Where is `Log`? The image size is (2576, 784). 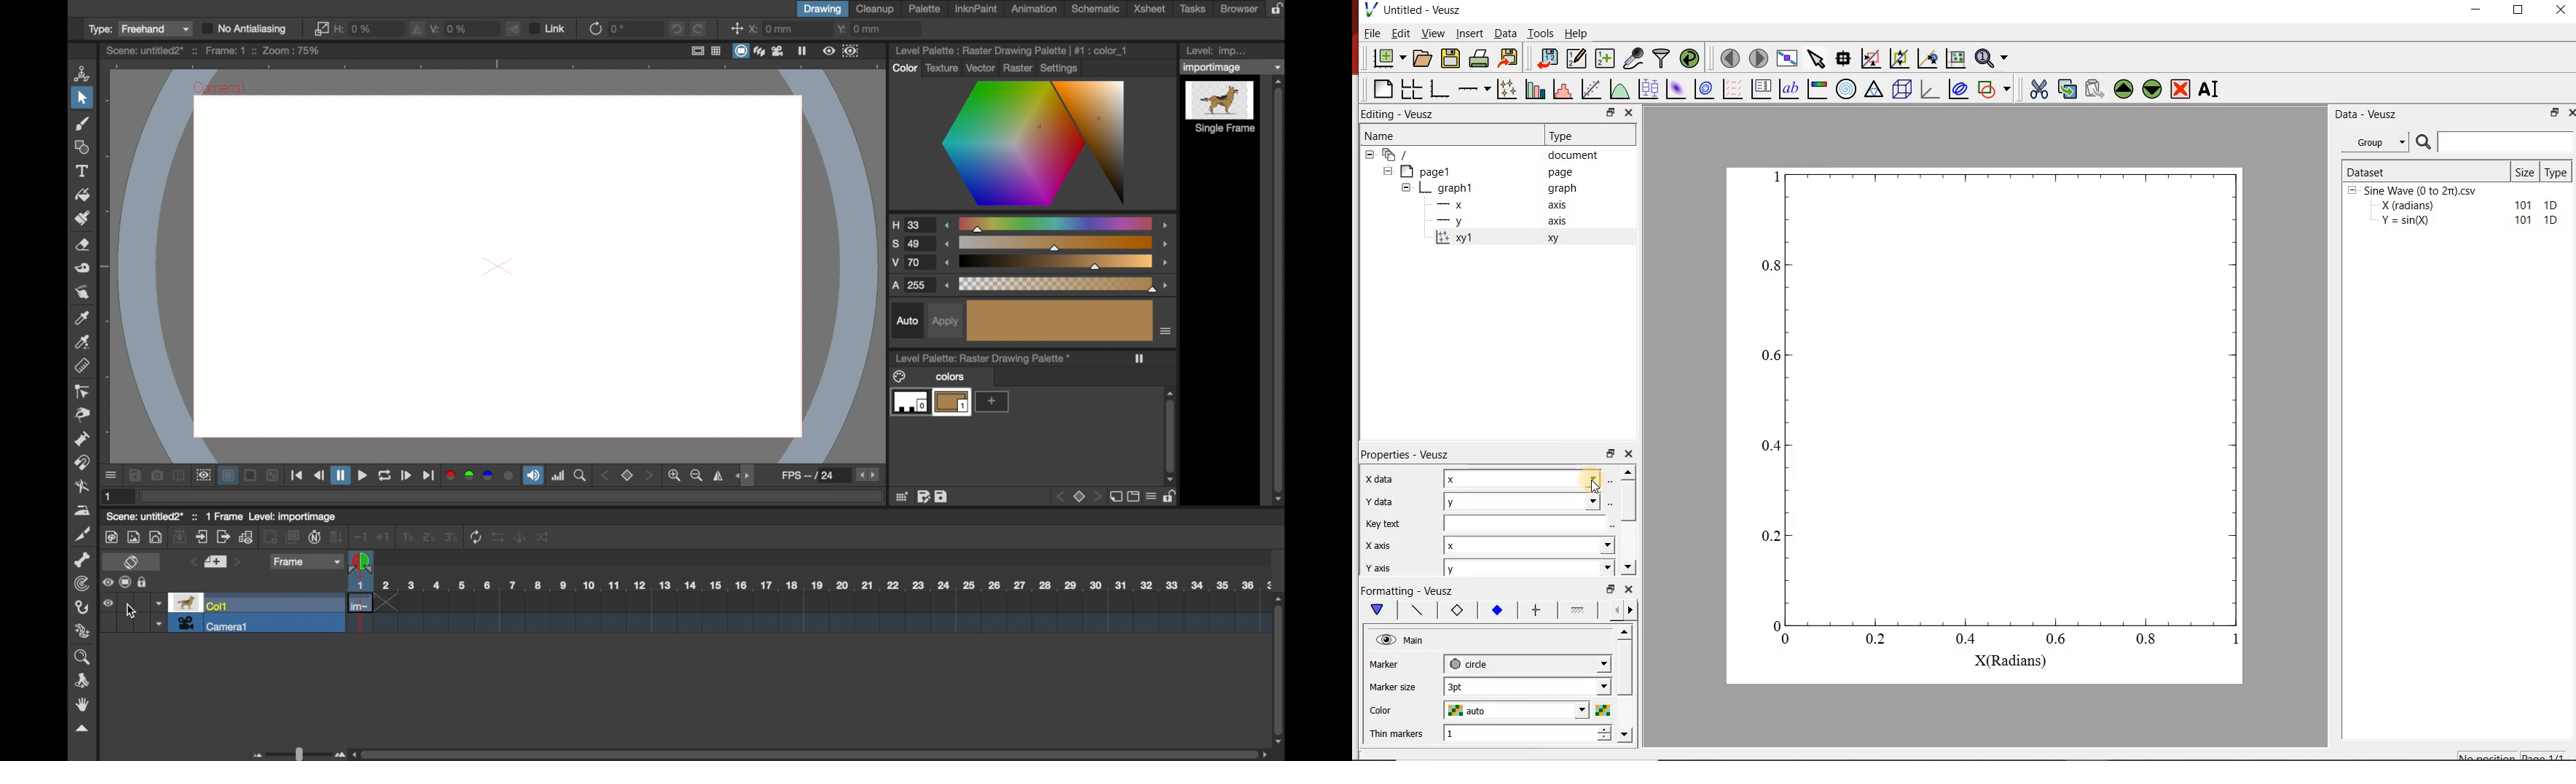 Log is located at coordinates (1377, 544).